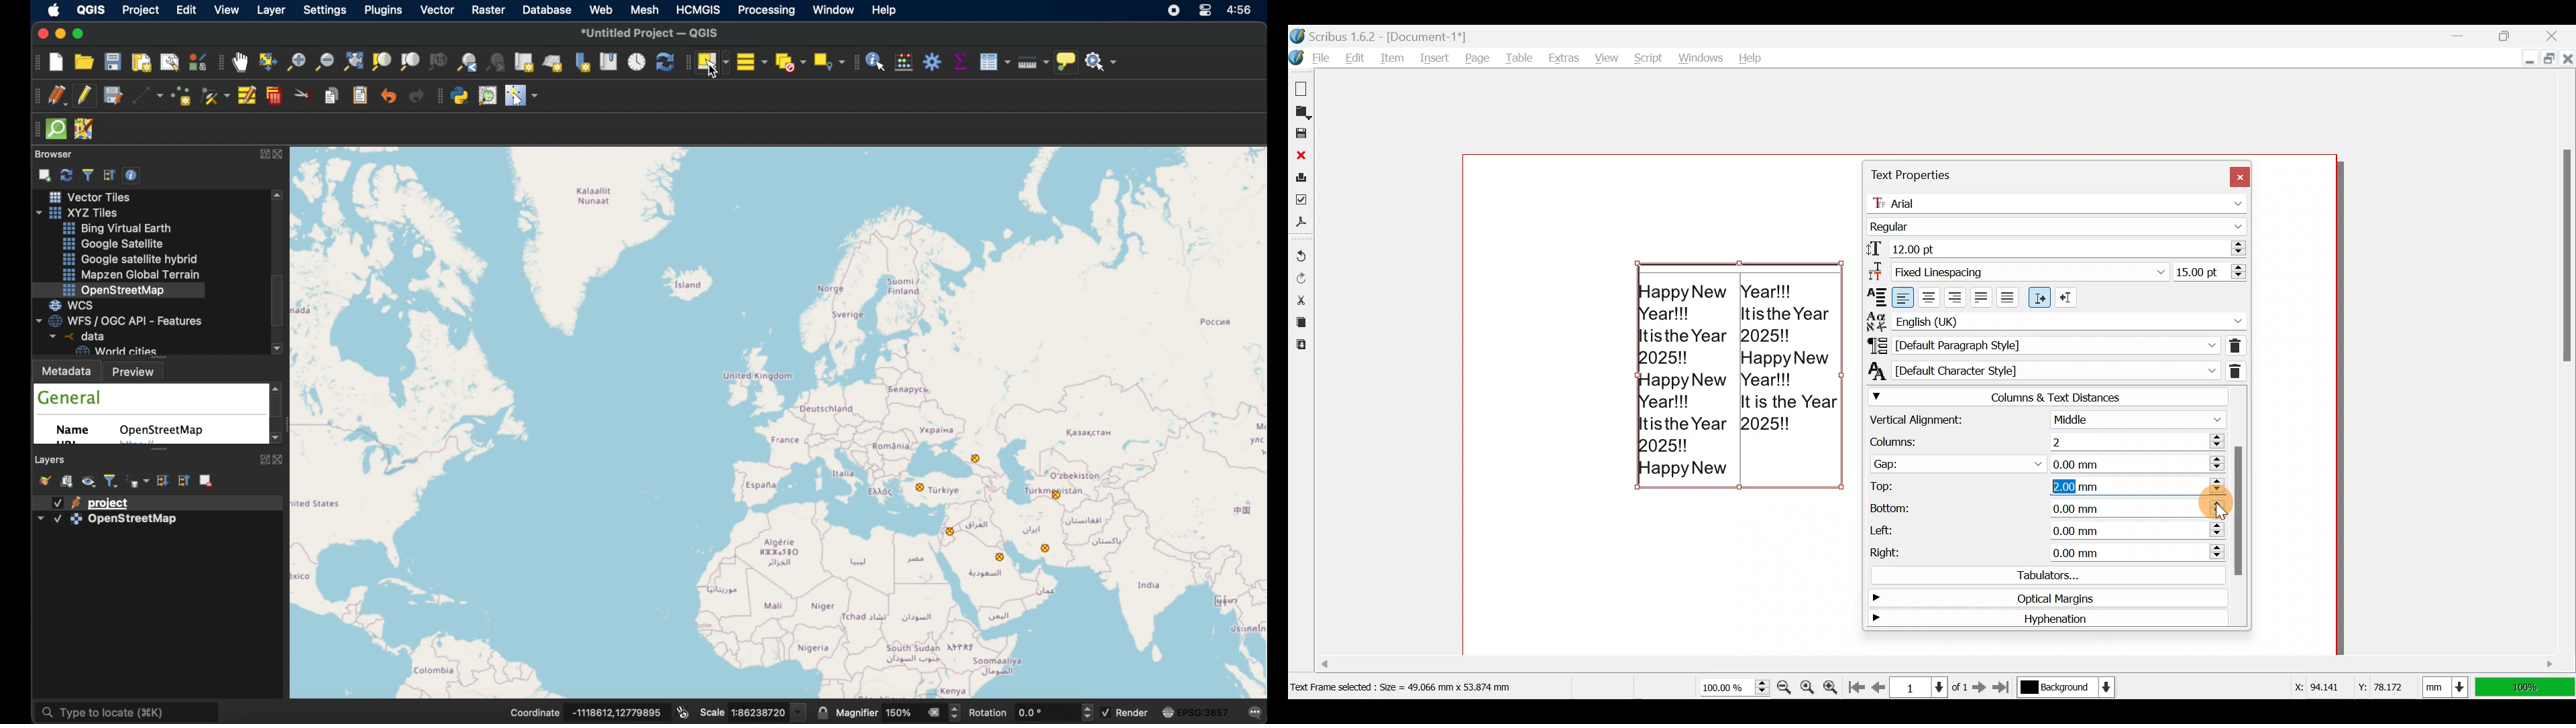  Describe the element at coordinates (2045, 420) in the screenshot. I see `Vertical alignment` at that location.